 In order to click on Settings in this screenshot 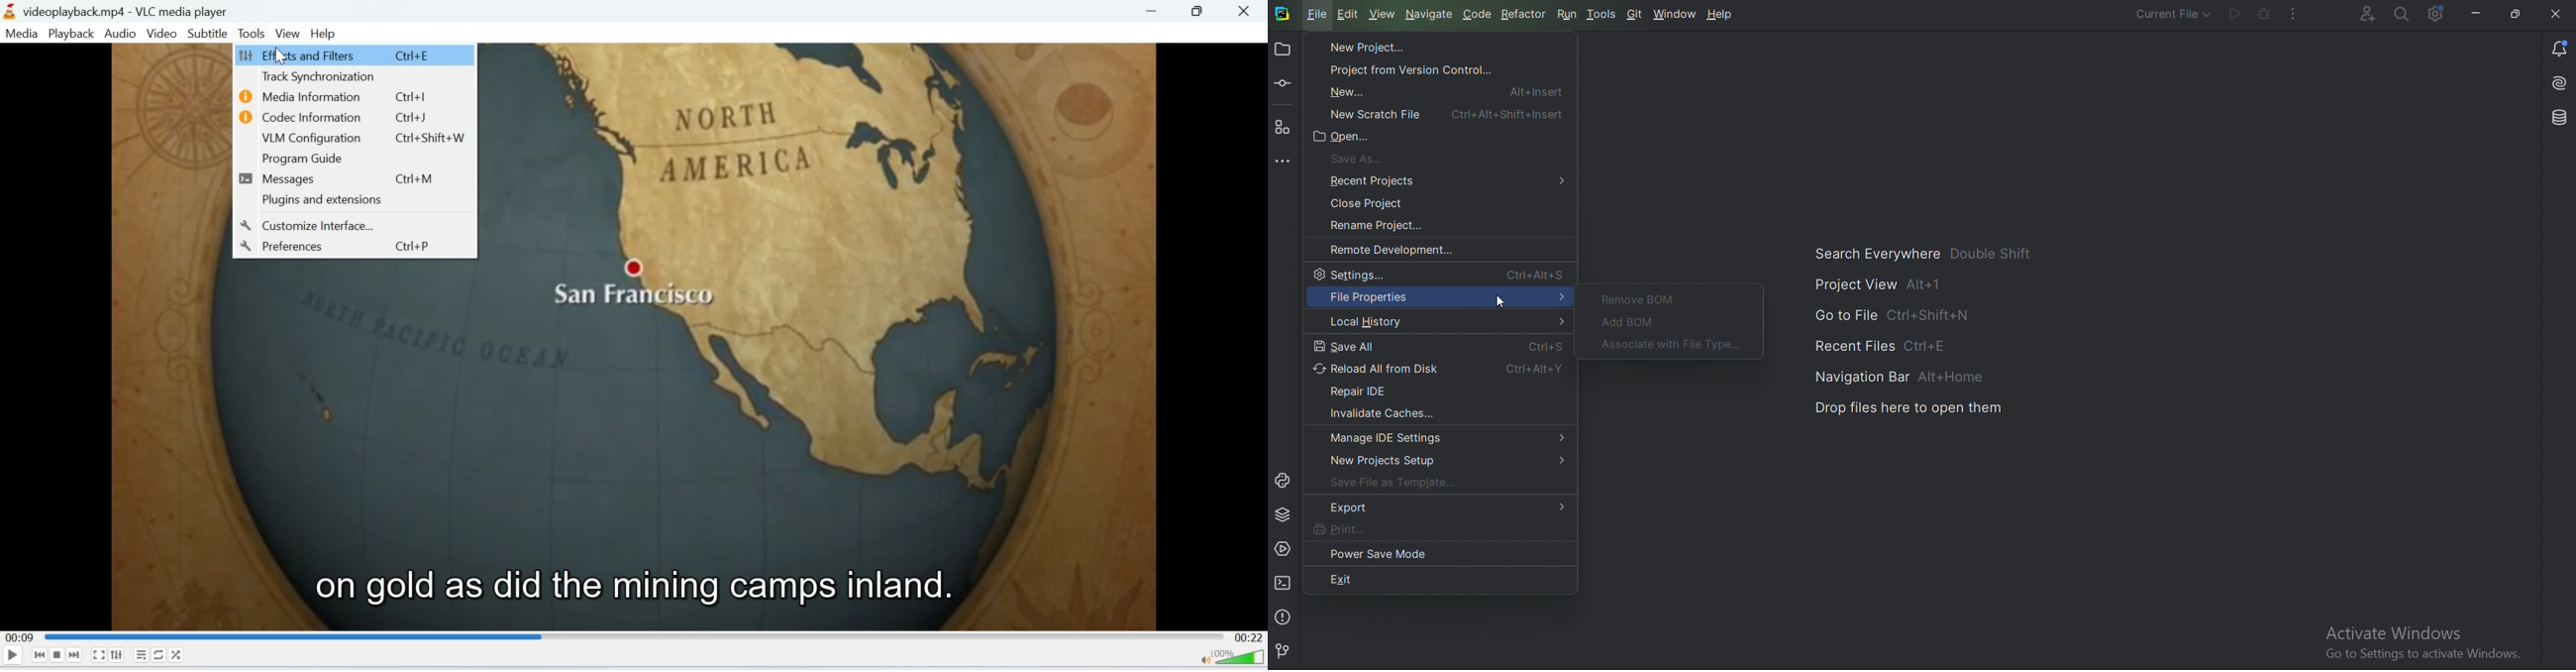, I will do `click(1443, 273)`.